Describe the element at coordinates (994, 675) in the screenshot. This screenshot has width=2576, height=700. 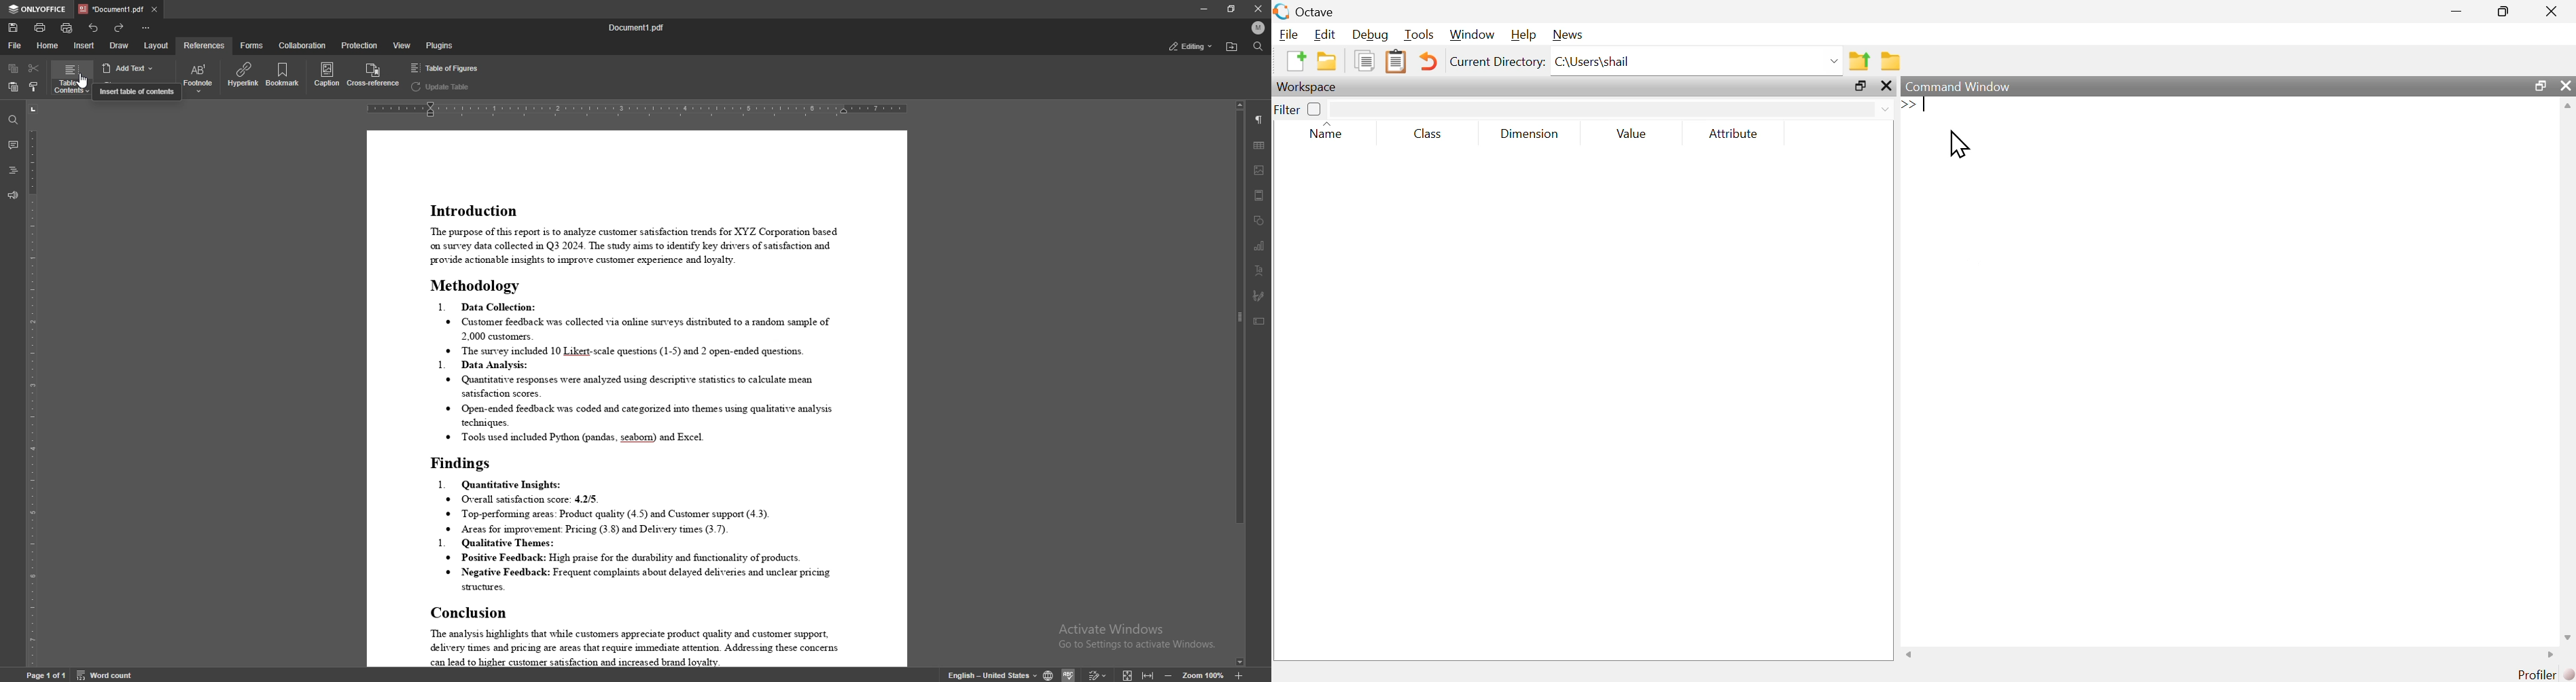
I see `english - United states` at that location.